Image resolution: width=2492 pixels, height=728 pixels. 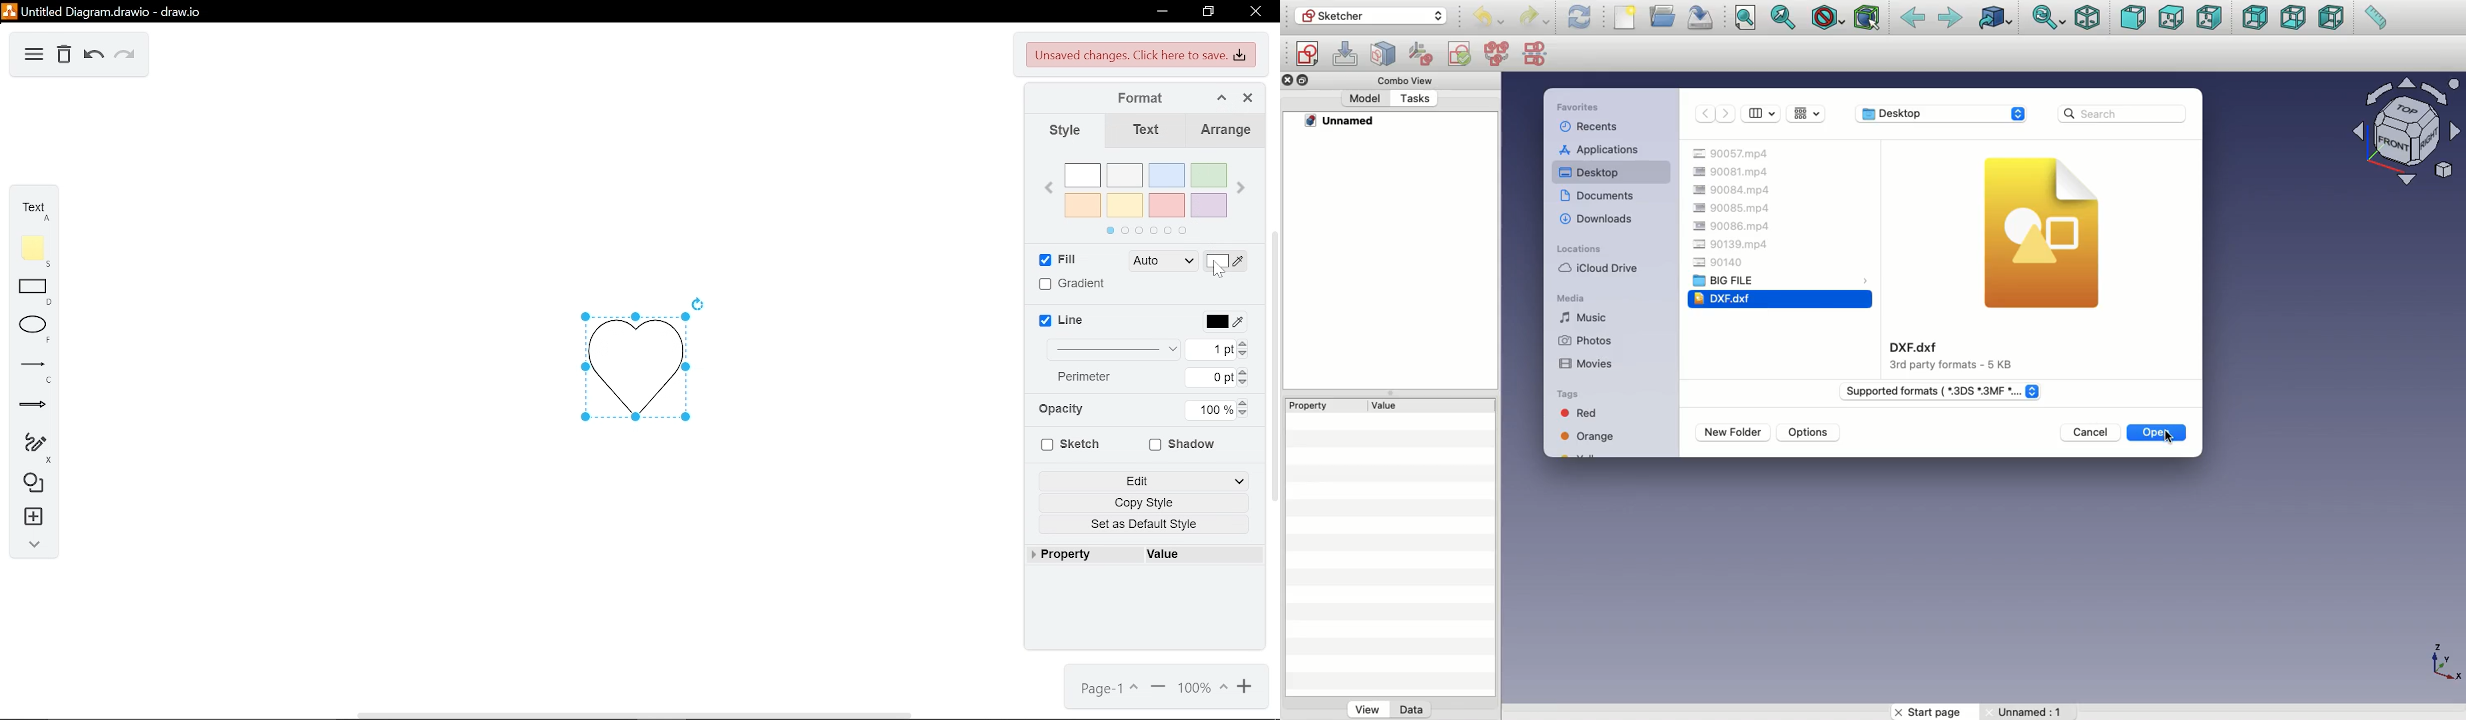 What do you see at coordinates (1307, 54) in the screenshot?
I see `Create sketch` at bounding box center [1307, 54].